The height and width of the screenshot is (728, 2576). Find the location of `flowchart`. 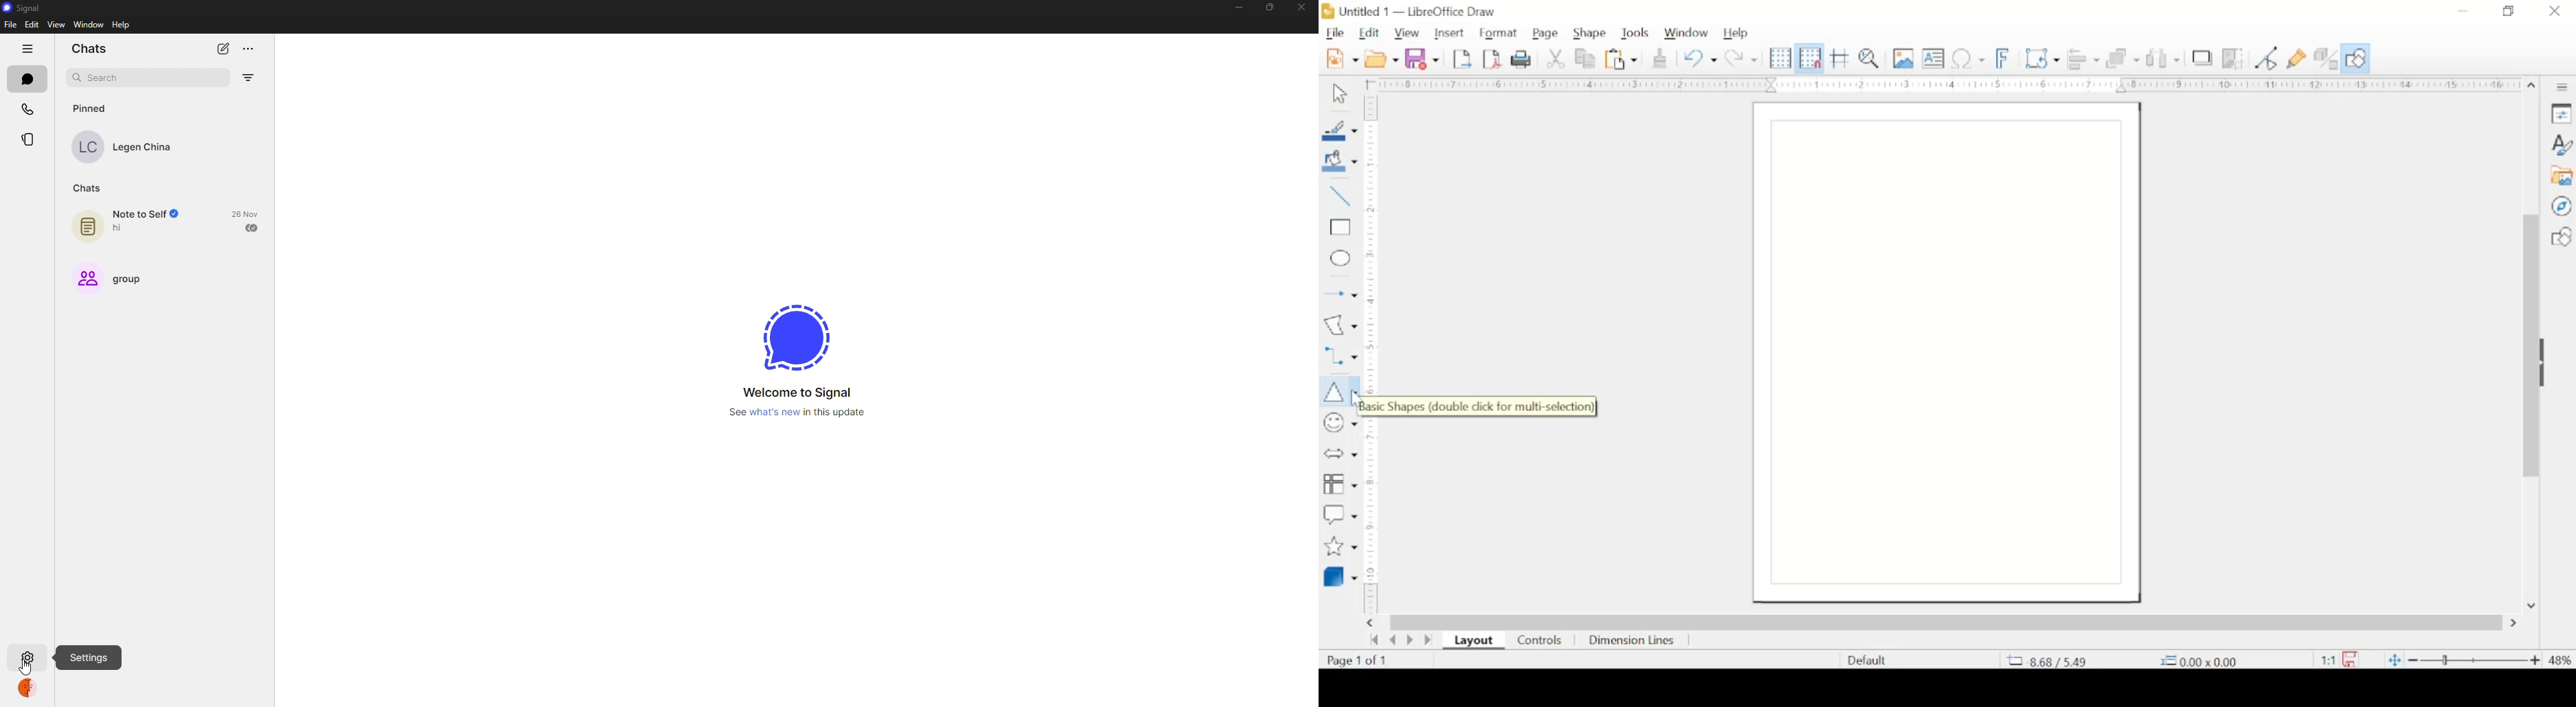

flowchart is located at coordinates (1340, 482).